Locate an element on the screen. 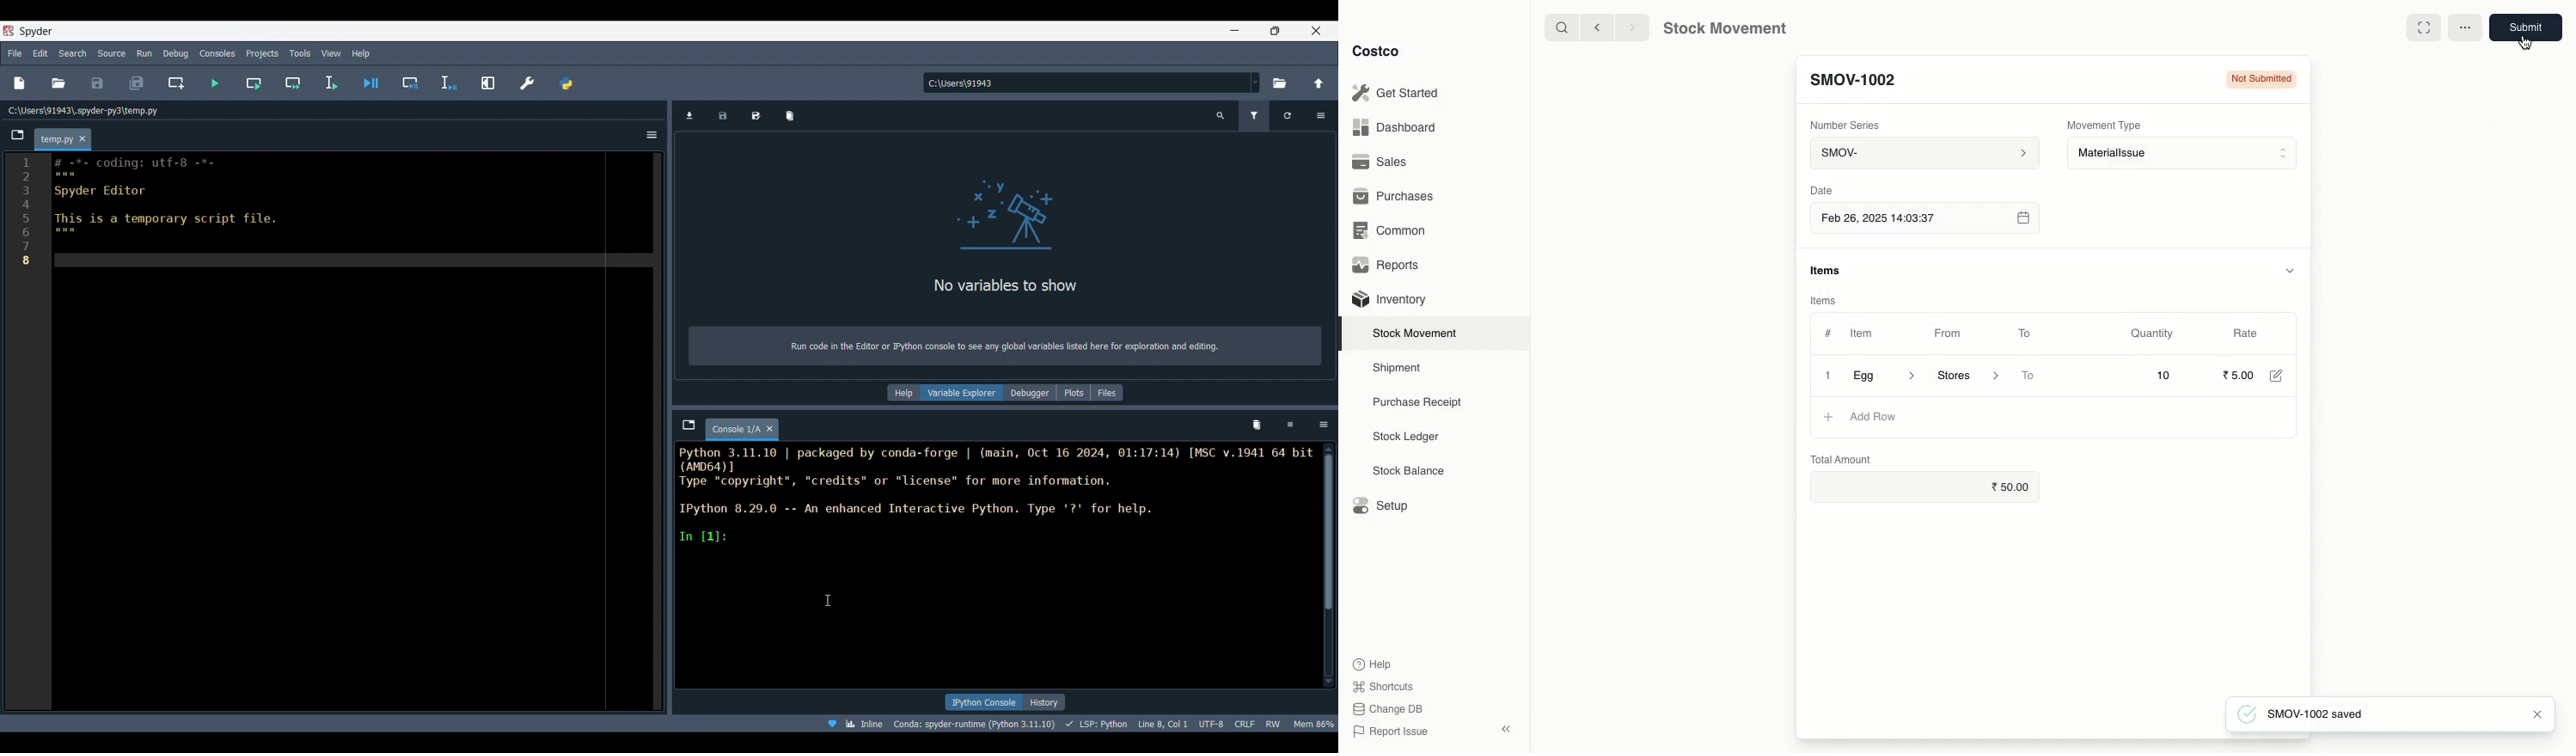  Egg is located at coordinates (1884, 375).